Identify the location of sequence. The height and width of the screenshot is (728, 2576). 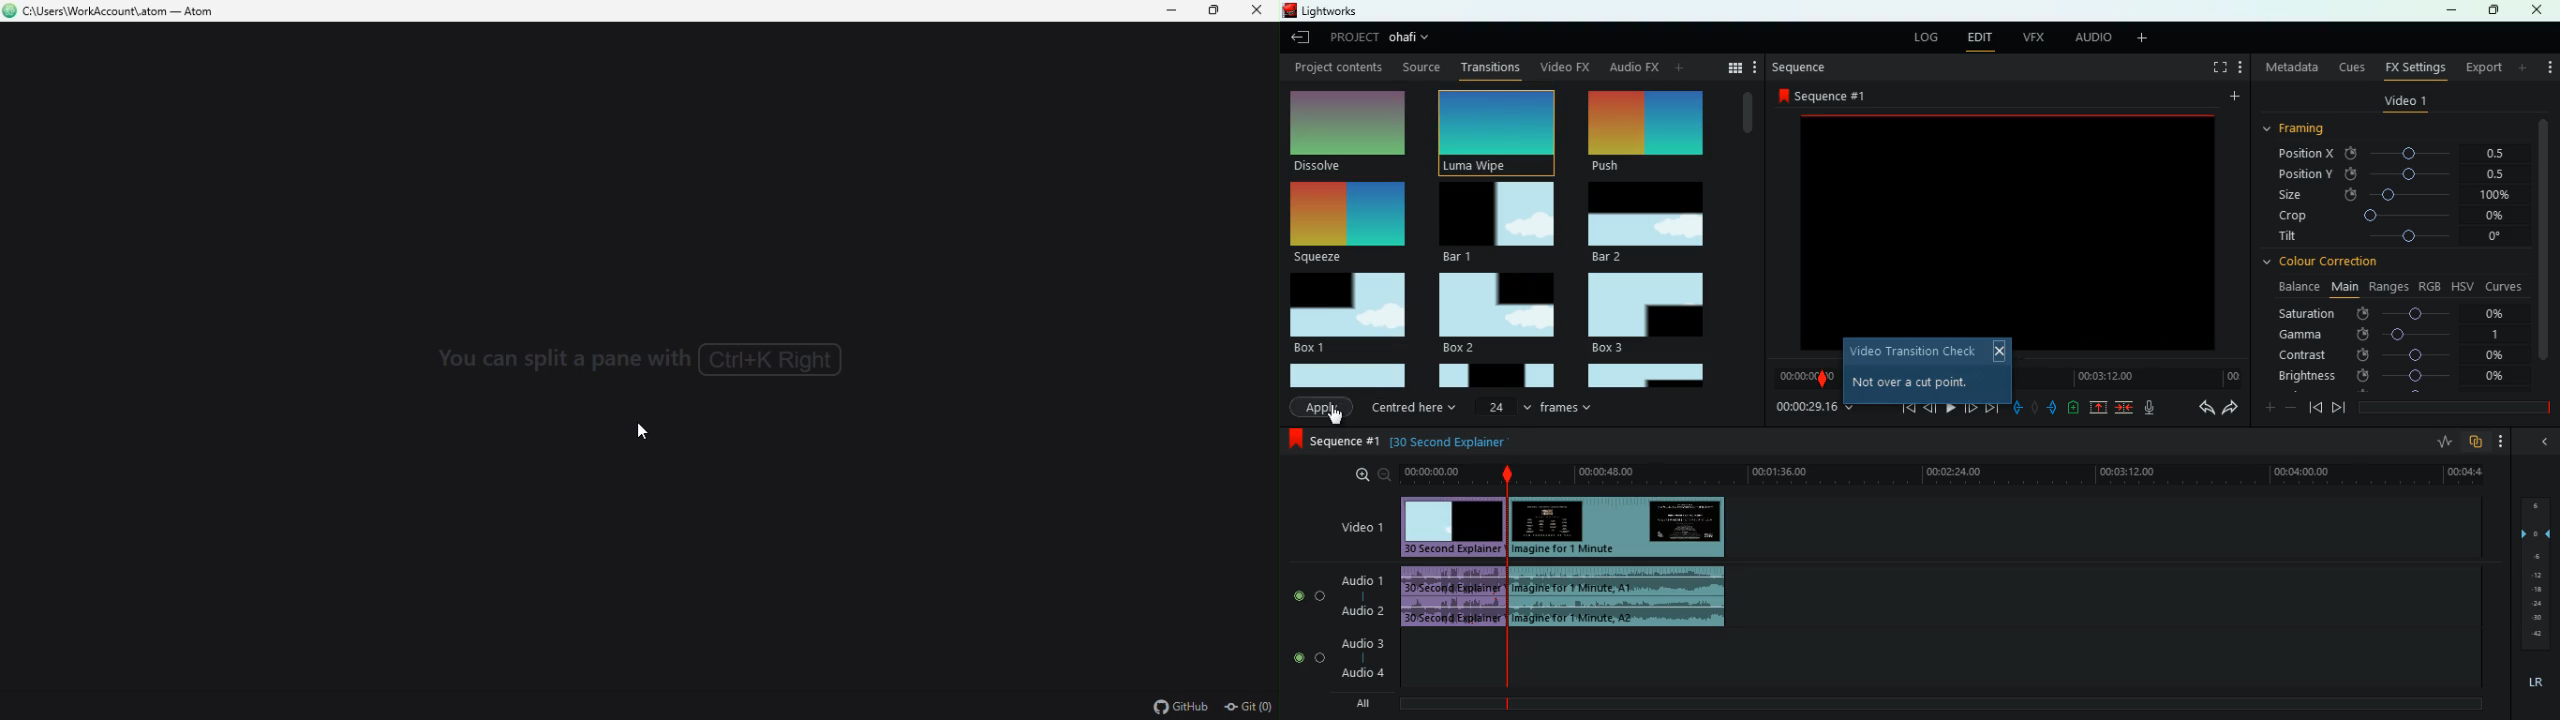
(1335, 442).